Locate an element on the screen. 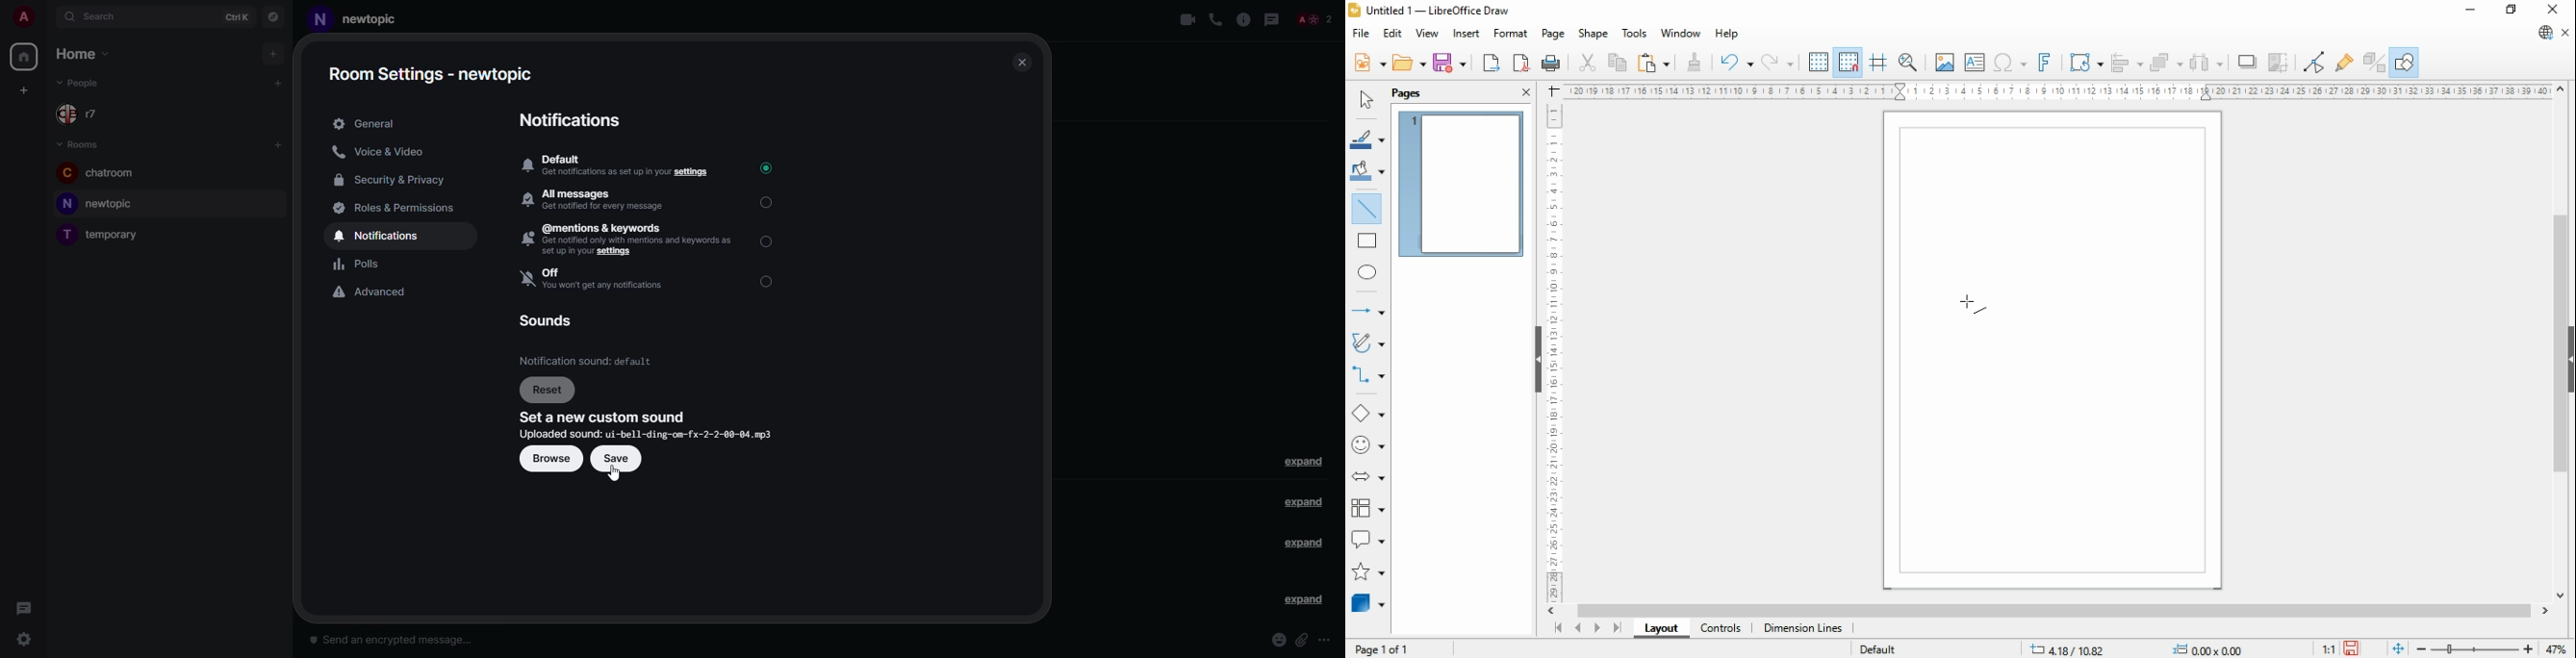 The image size is (2576, 672). zoom slider is located at coordinates (2473, 649).